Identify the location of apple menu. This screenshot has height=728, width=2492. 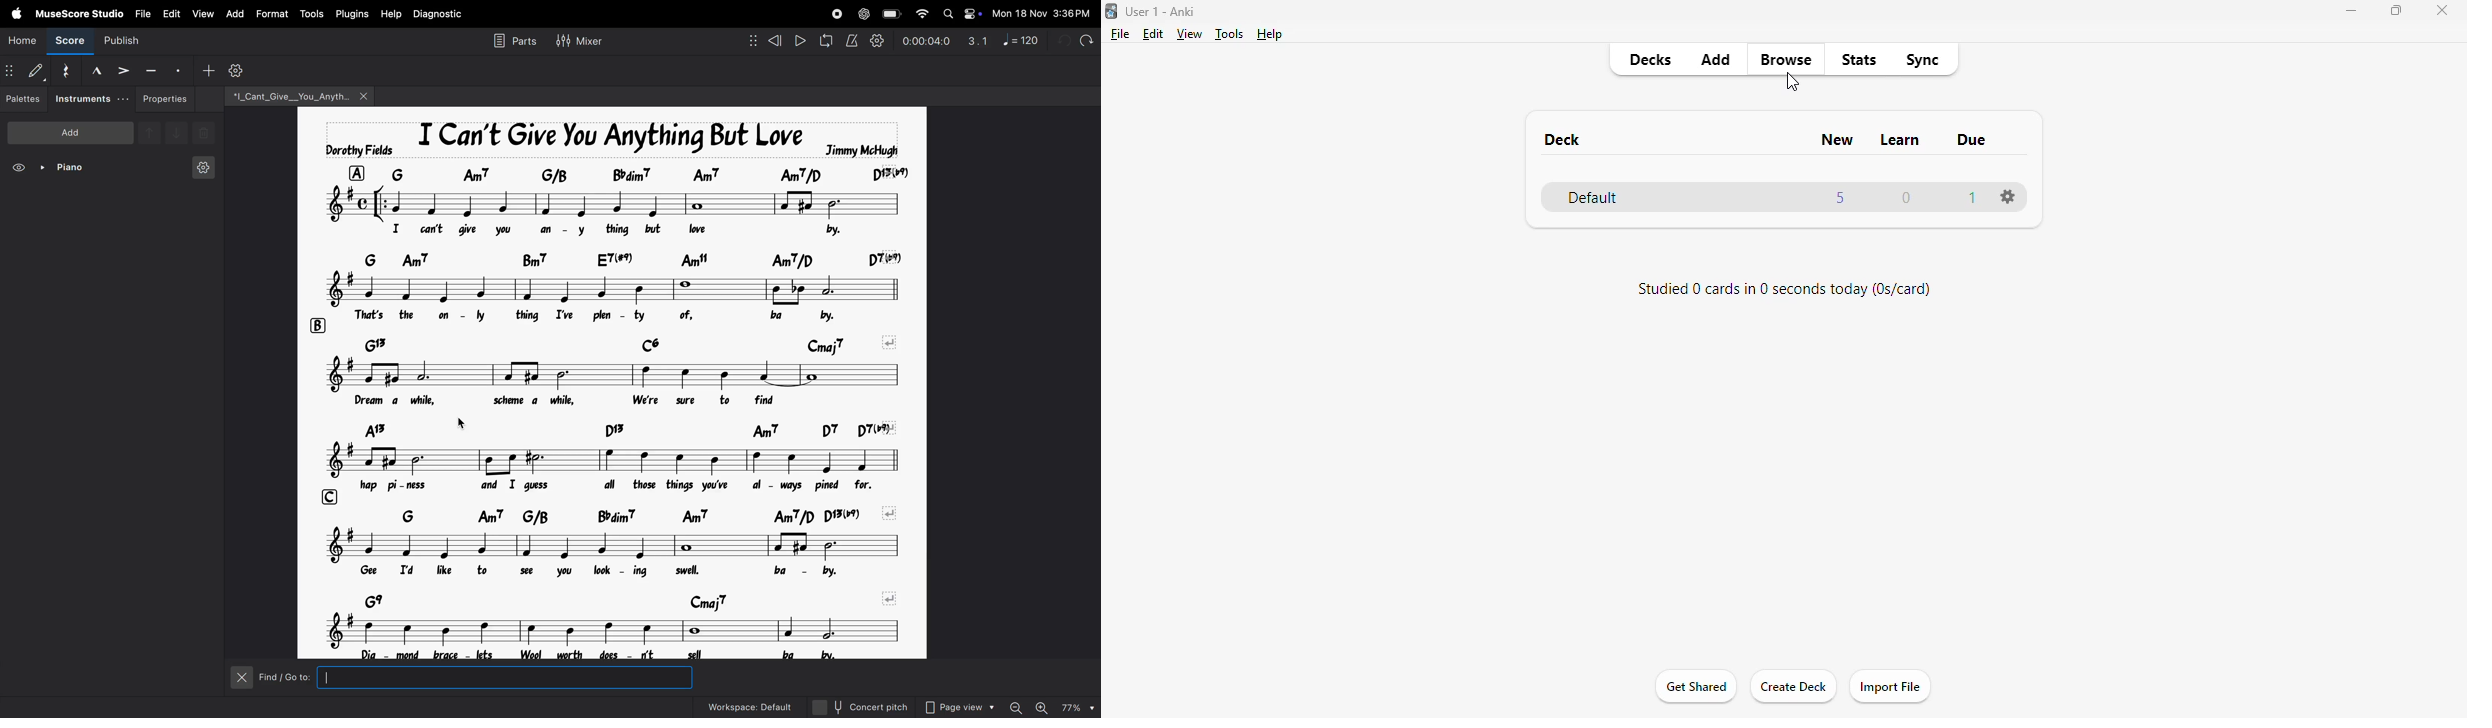
(13, 14).